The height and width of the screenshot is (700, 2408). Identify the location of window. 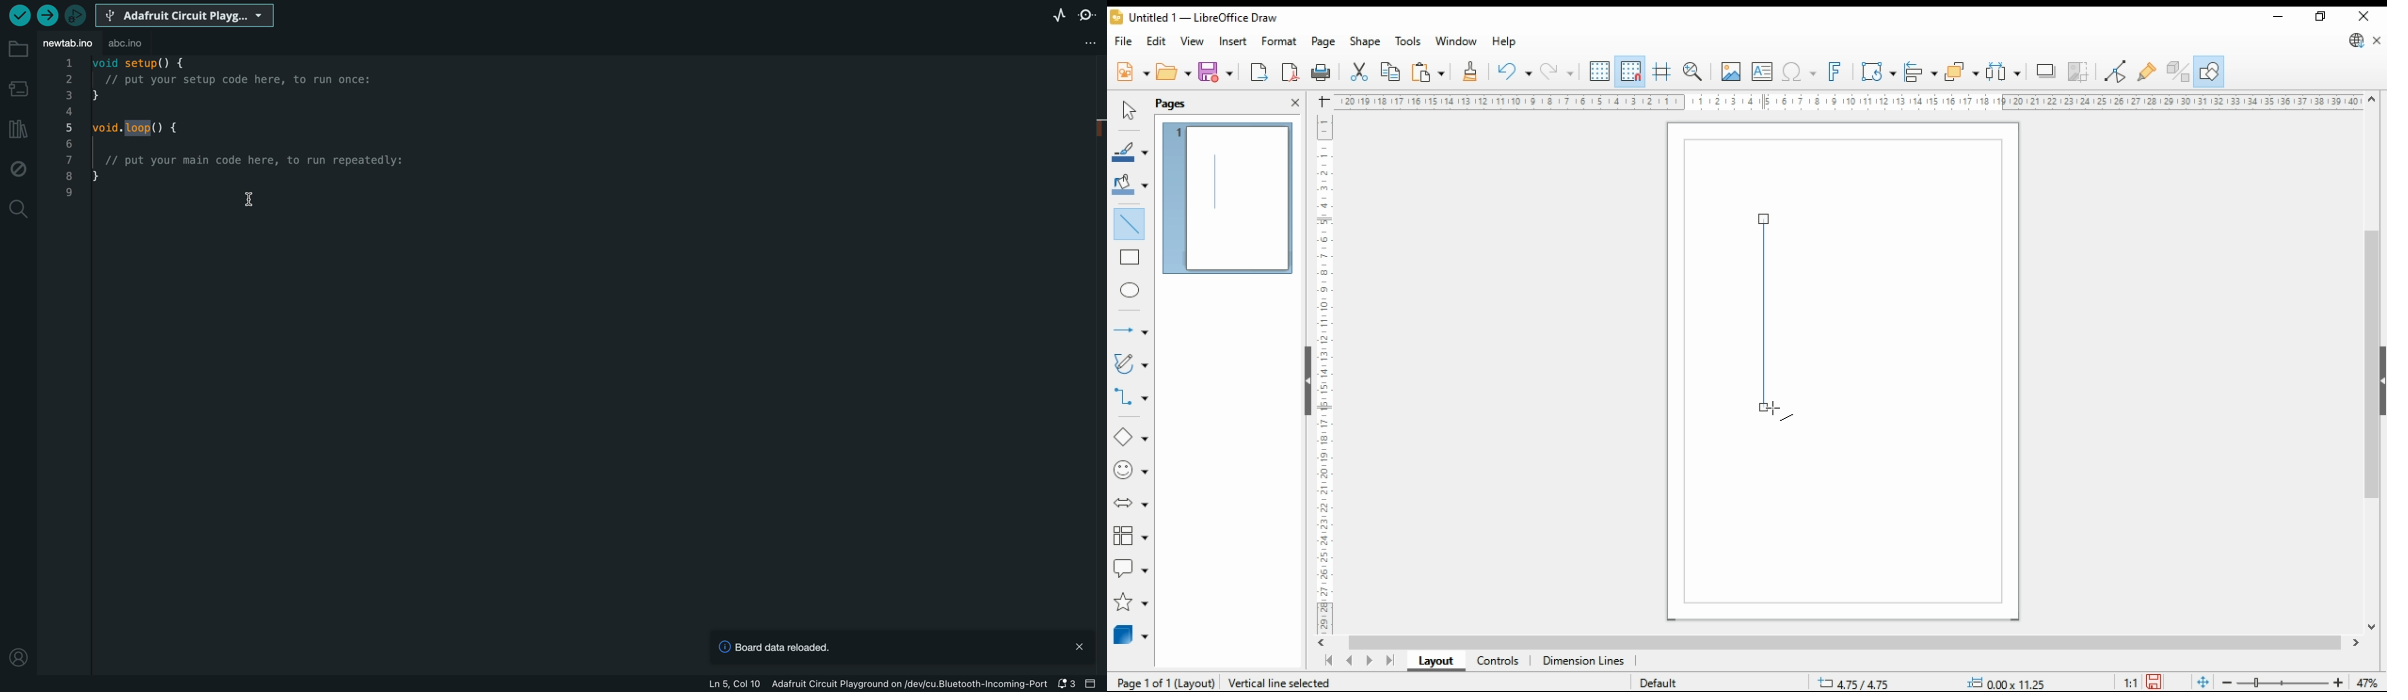
(1457, 43).